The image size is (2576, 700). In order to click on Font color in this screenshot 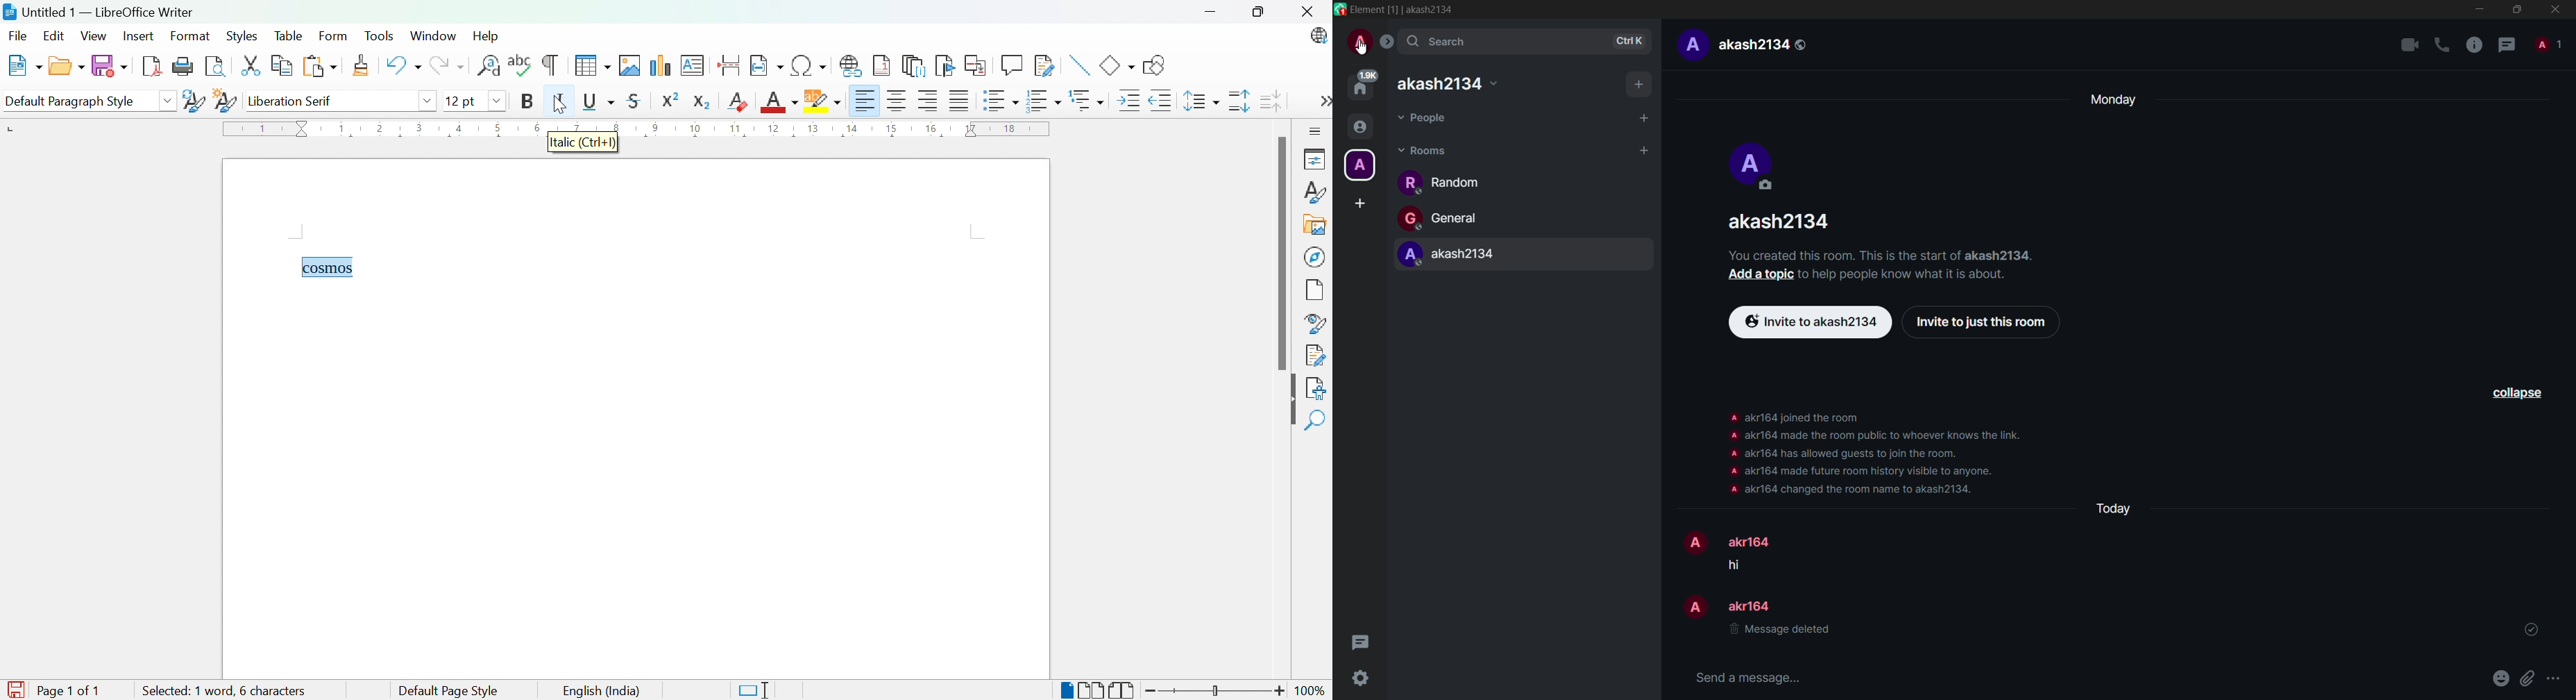, I will do `click(781, 103)`.